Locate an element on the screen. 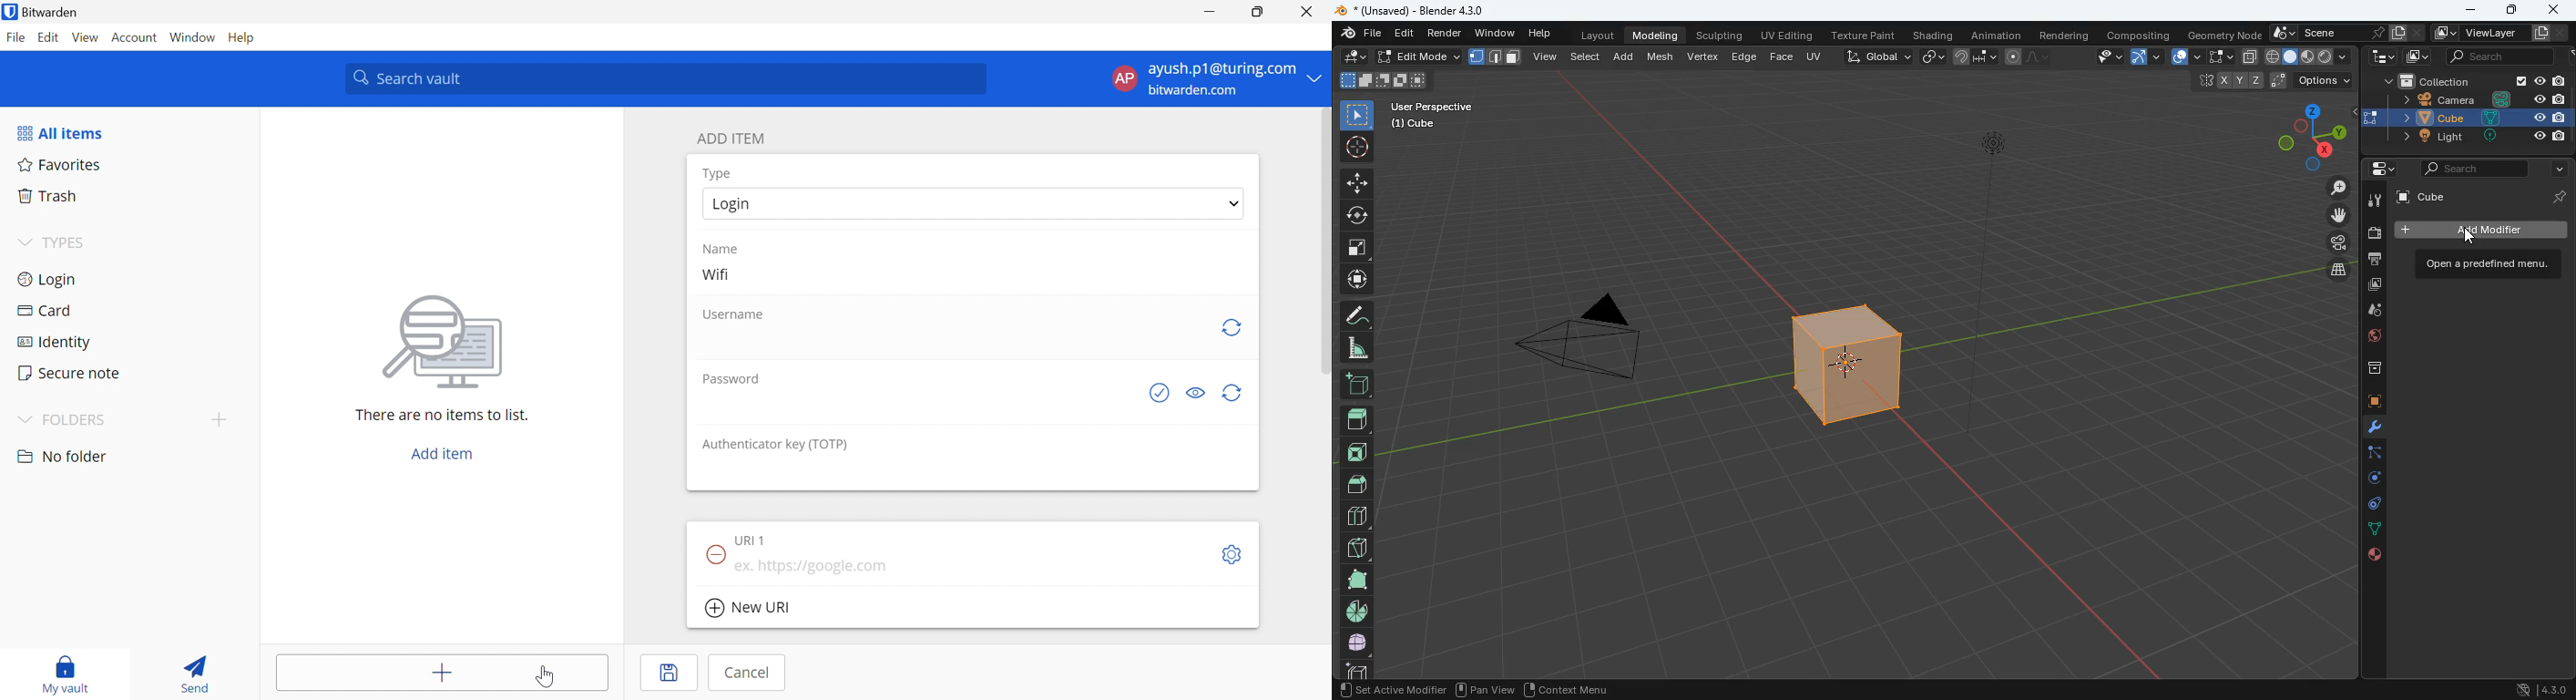 This screenshot has width=2576, height=700. file is located at coordinates (1357, 34).